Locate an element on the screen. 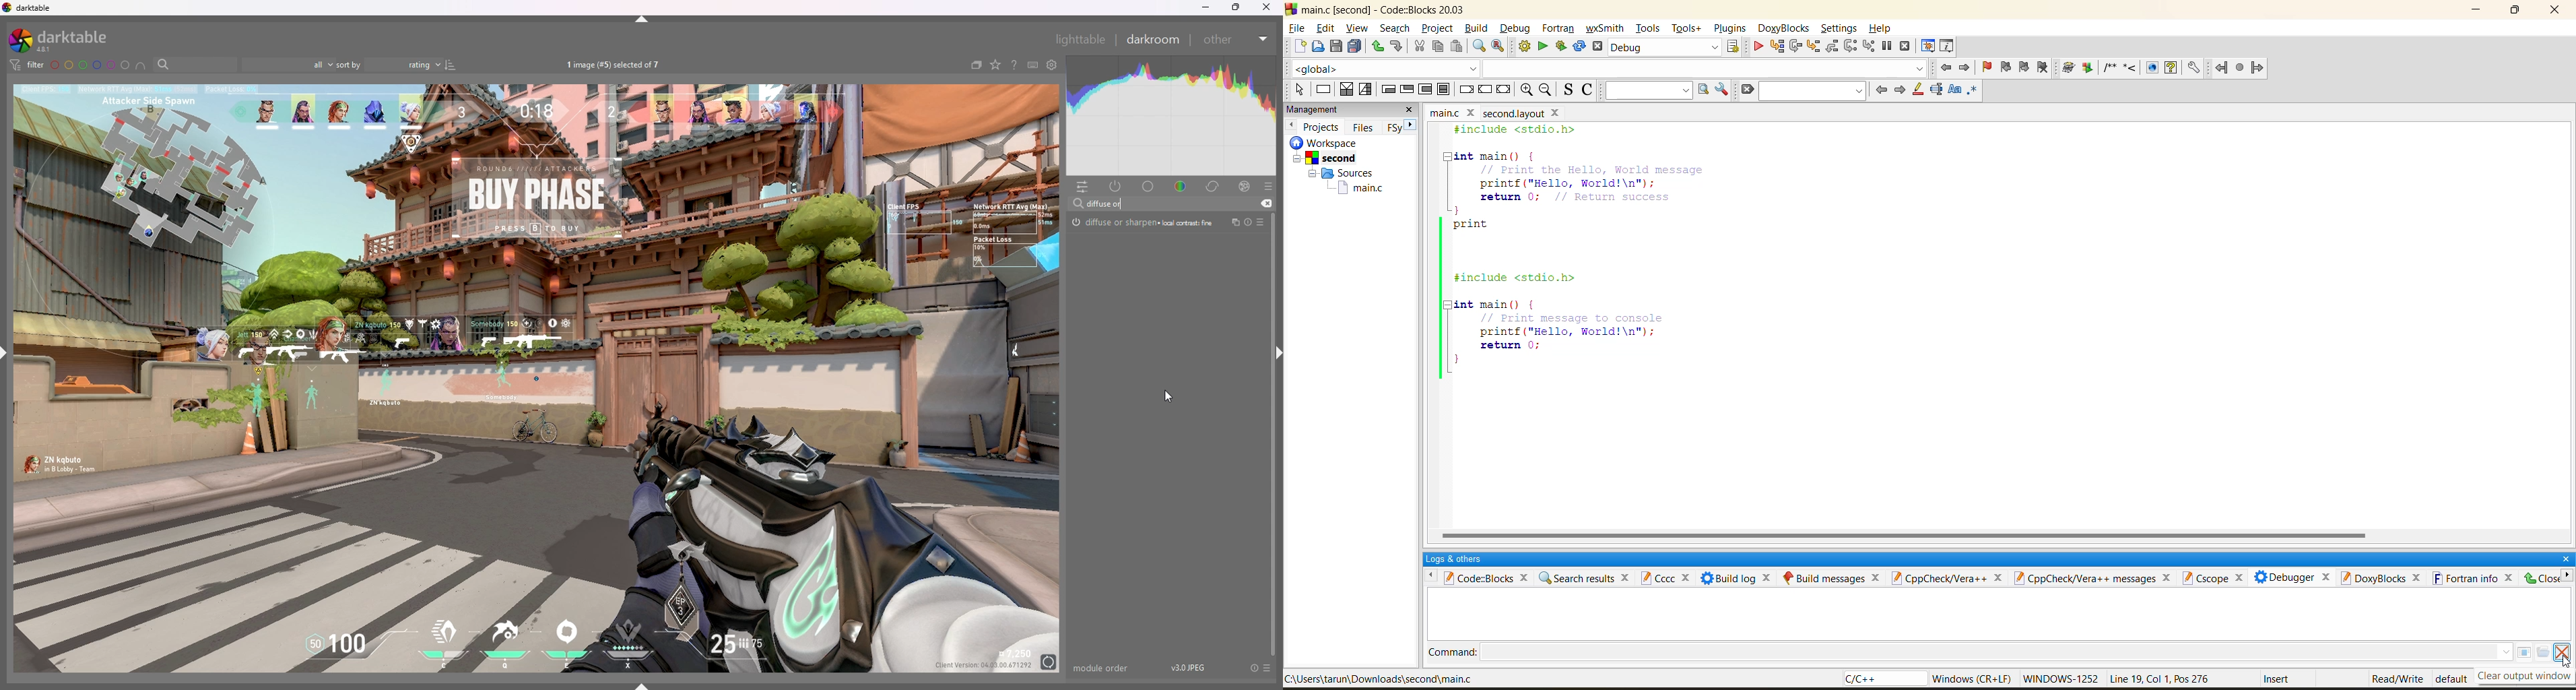 Image resolution: width=2576 pixels, height=700 pixels. copy is located at coordinates (1433, 49).